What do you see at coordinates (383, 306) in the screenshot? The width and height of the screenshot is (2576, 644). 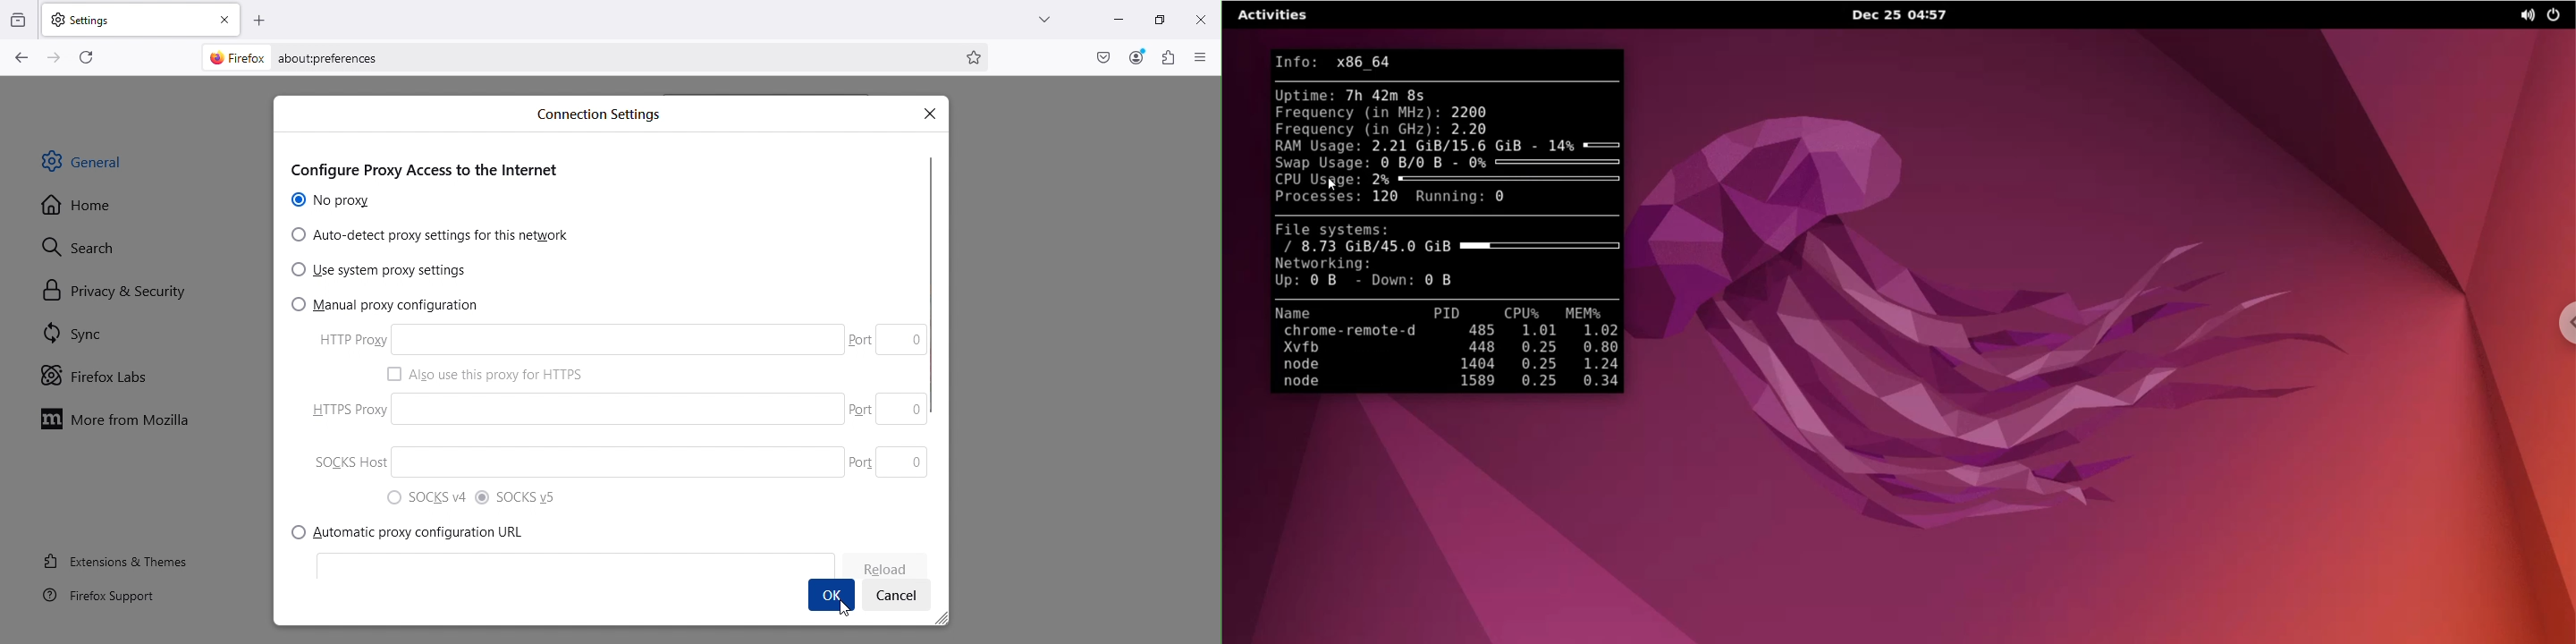 I see `Manual proxy configuration` at bounding box center [383, 306].